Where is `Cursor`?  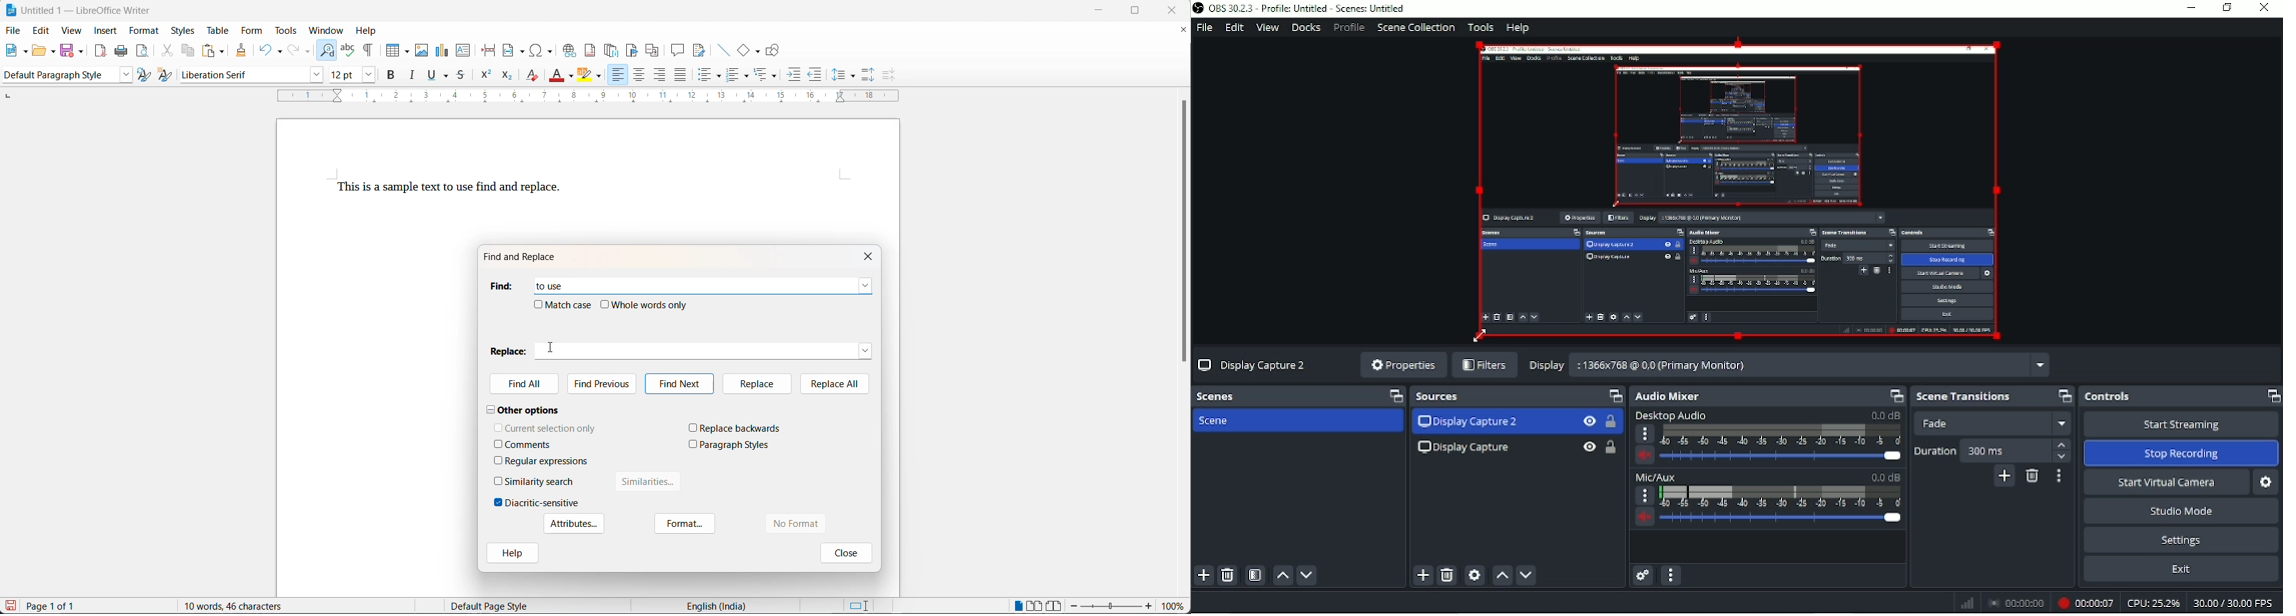
Cursor is located at coordinates (1478, 335).